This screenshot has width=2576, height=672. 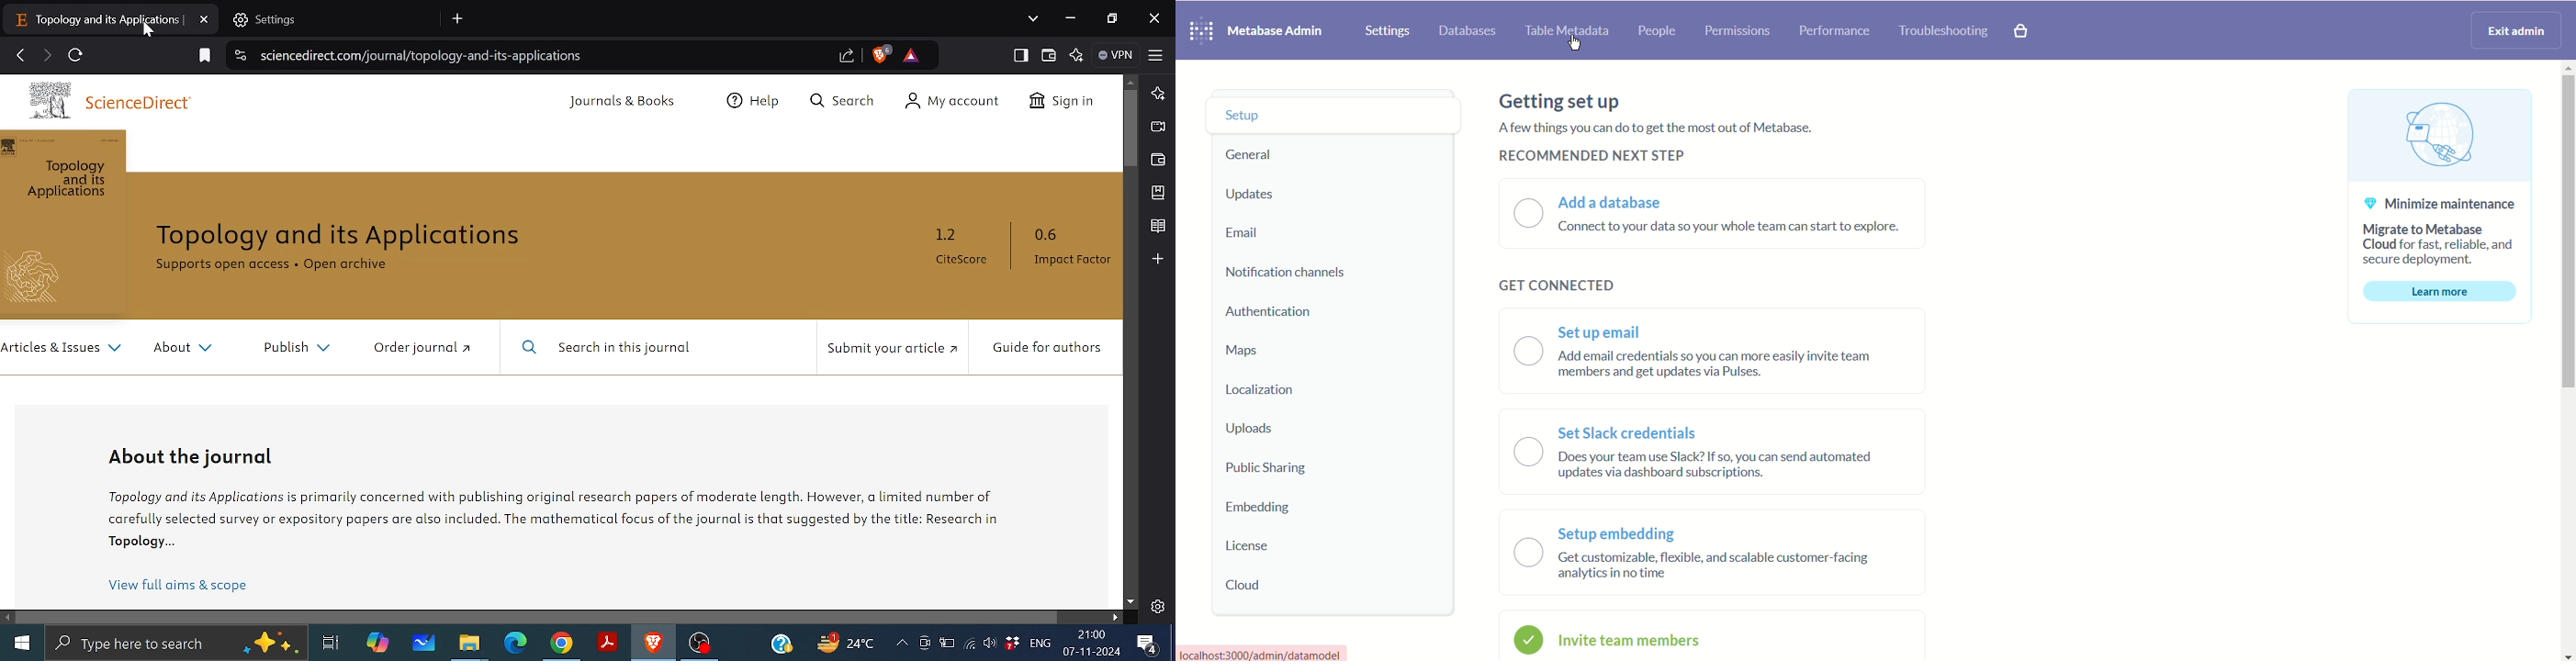 What do you see at coordinates (1591, 156) in the screenshot?
I see `recommended next step` at bounding box center [1591, 156].